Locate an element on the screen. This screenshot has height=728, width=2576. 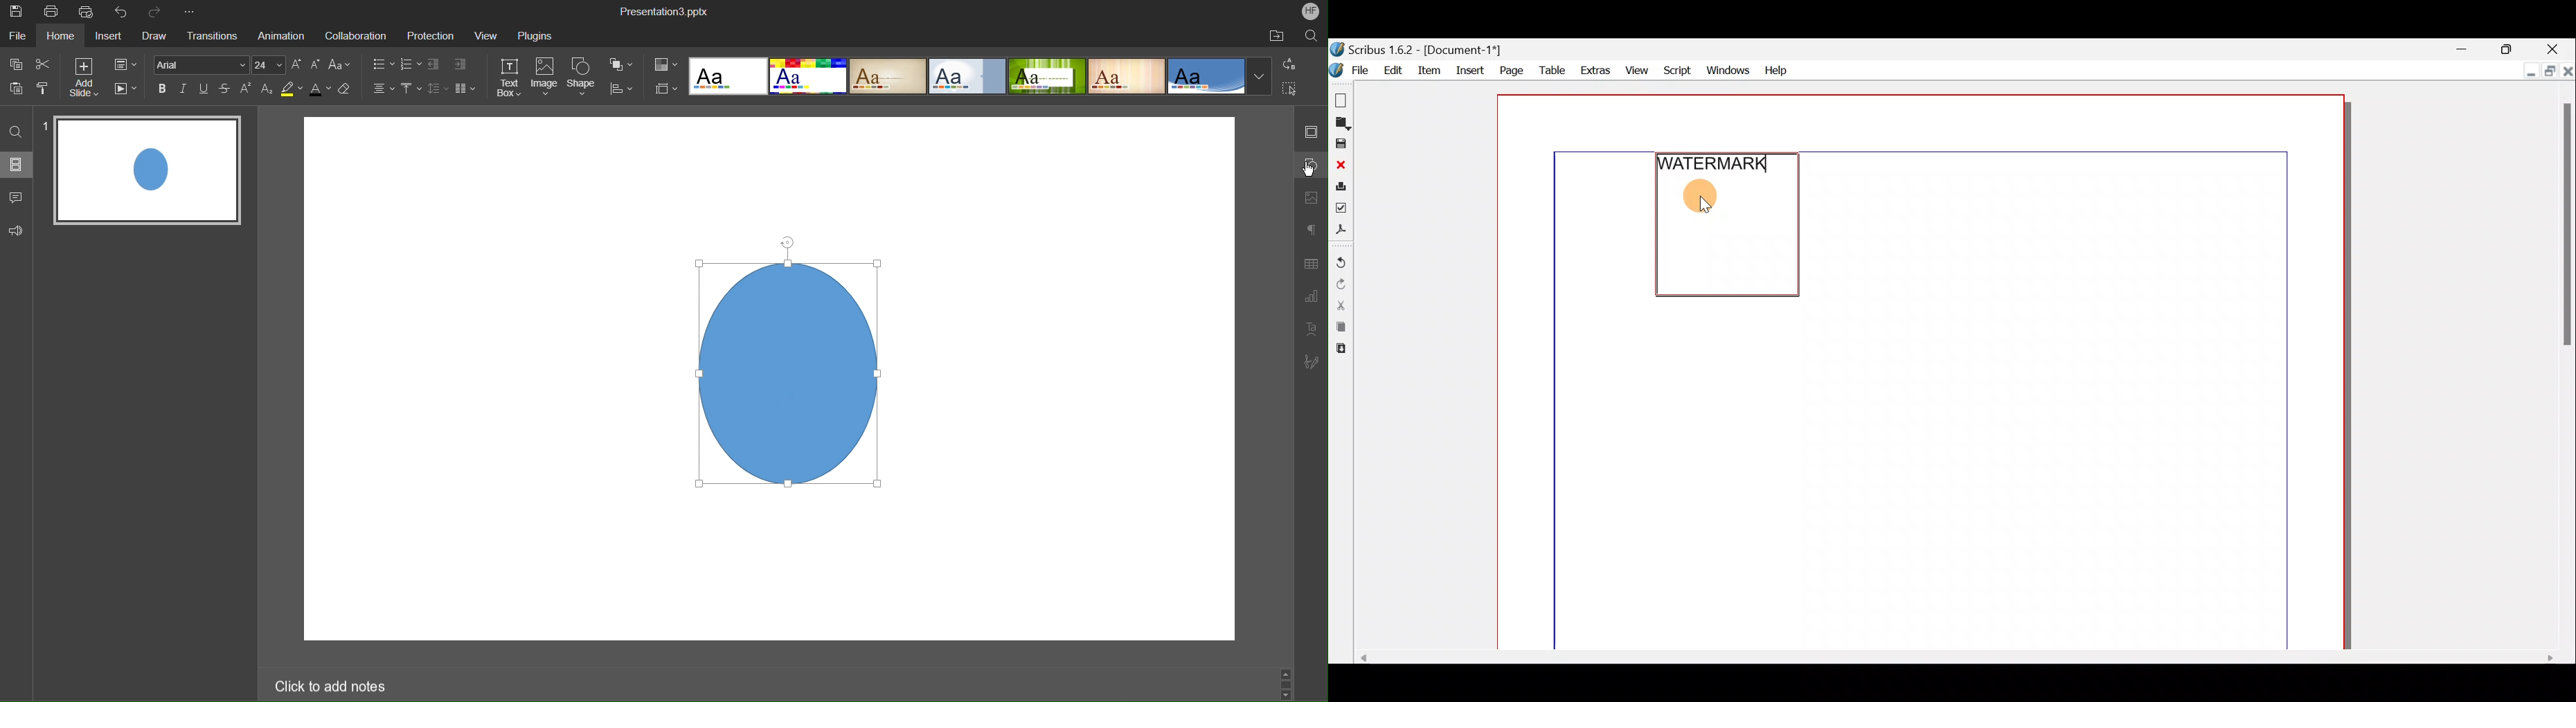
Click to add notes is located at coordinates (332, 686).